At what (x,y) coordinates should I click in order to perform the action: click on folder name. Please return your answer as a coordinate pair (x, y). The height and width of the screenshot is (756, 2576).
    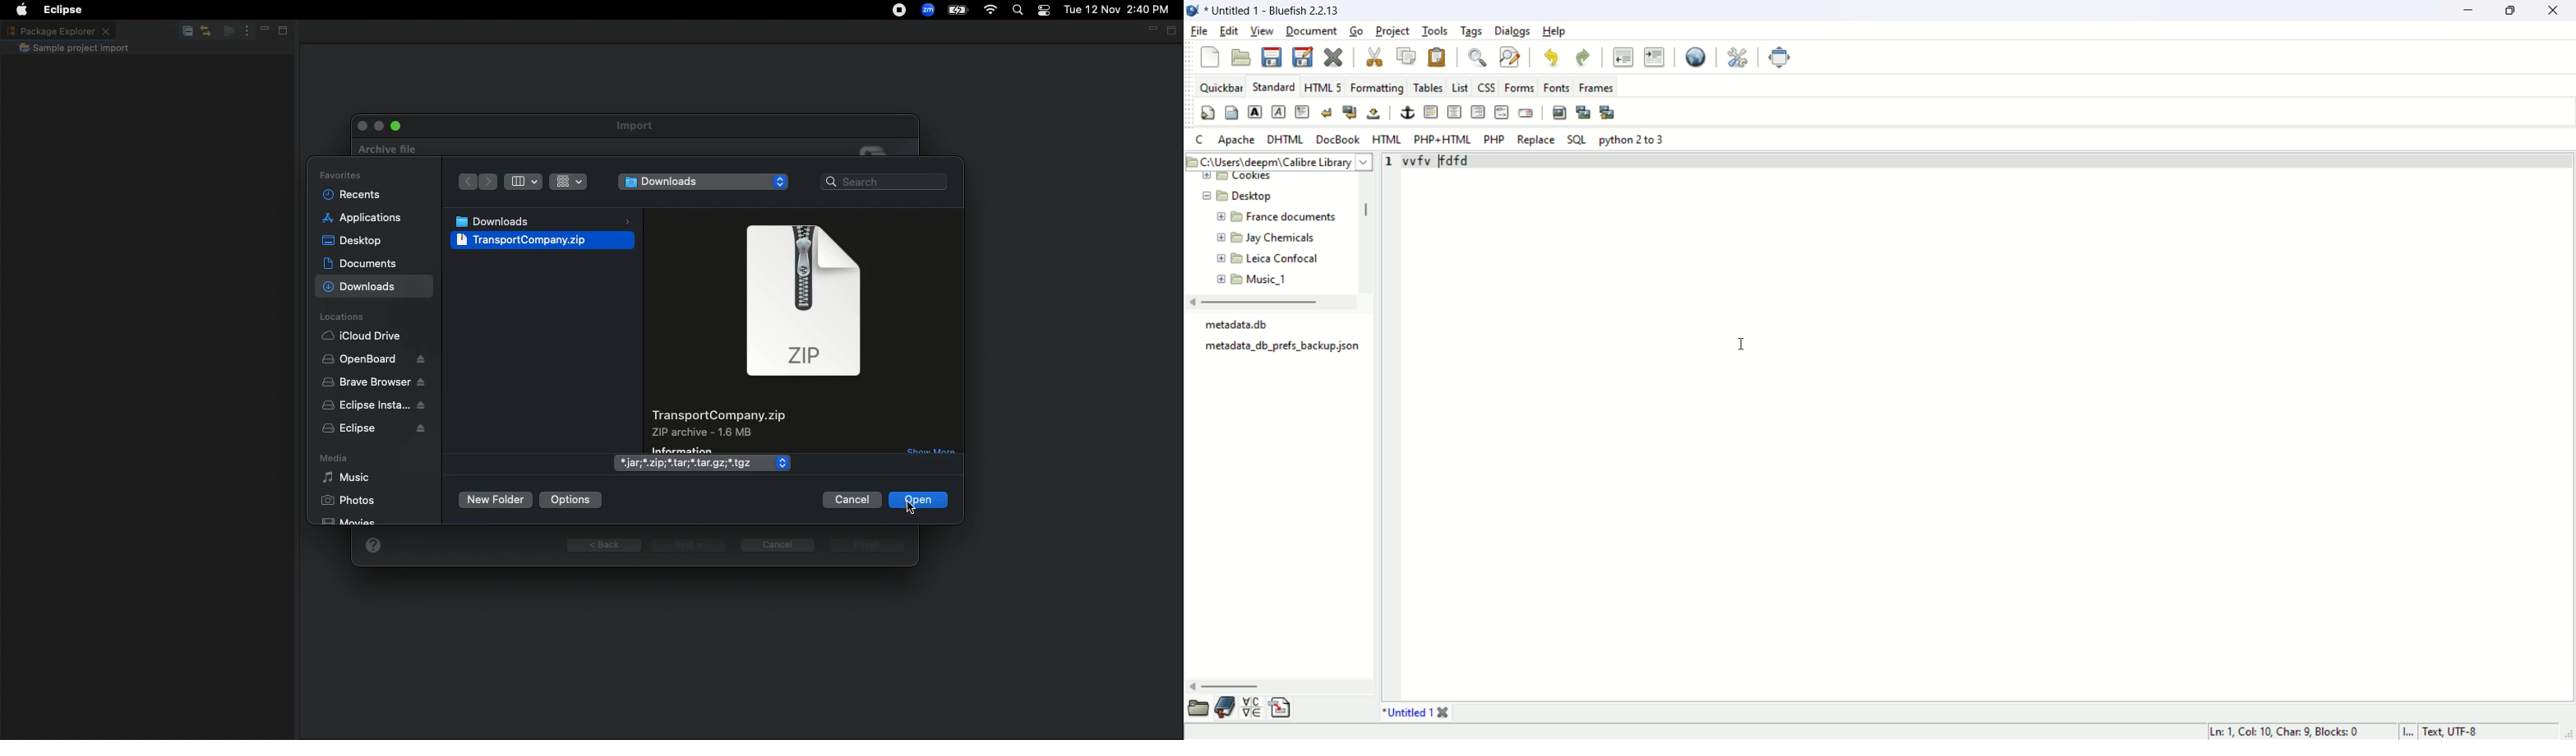
    Looking at the image, I should click on (1272, 278).